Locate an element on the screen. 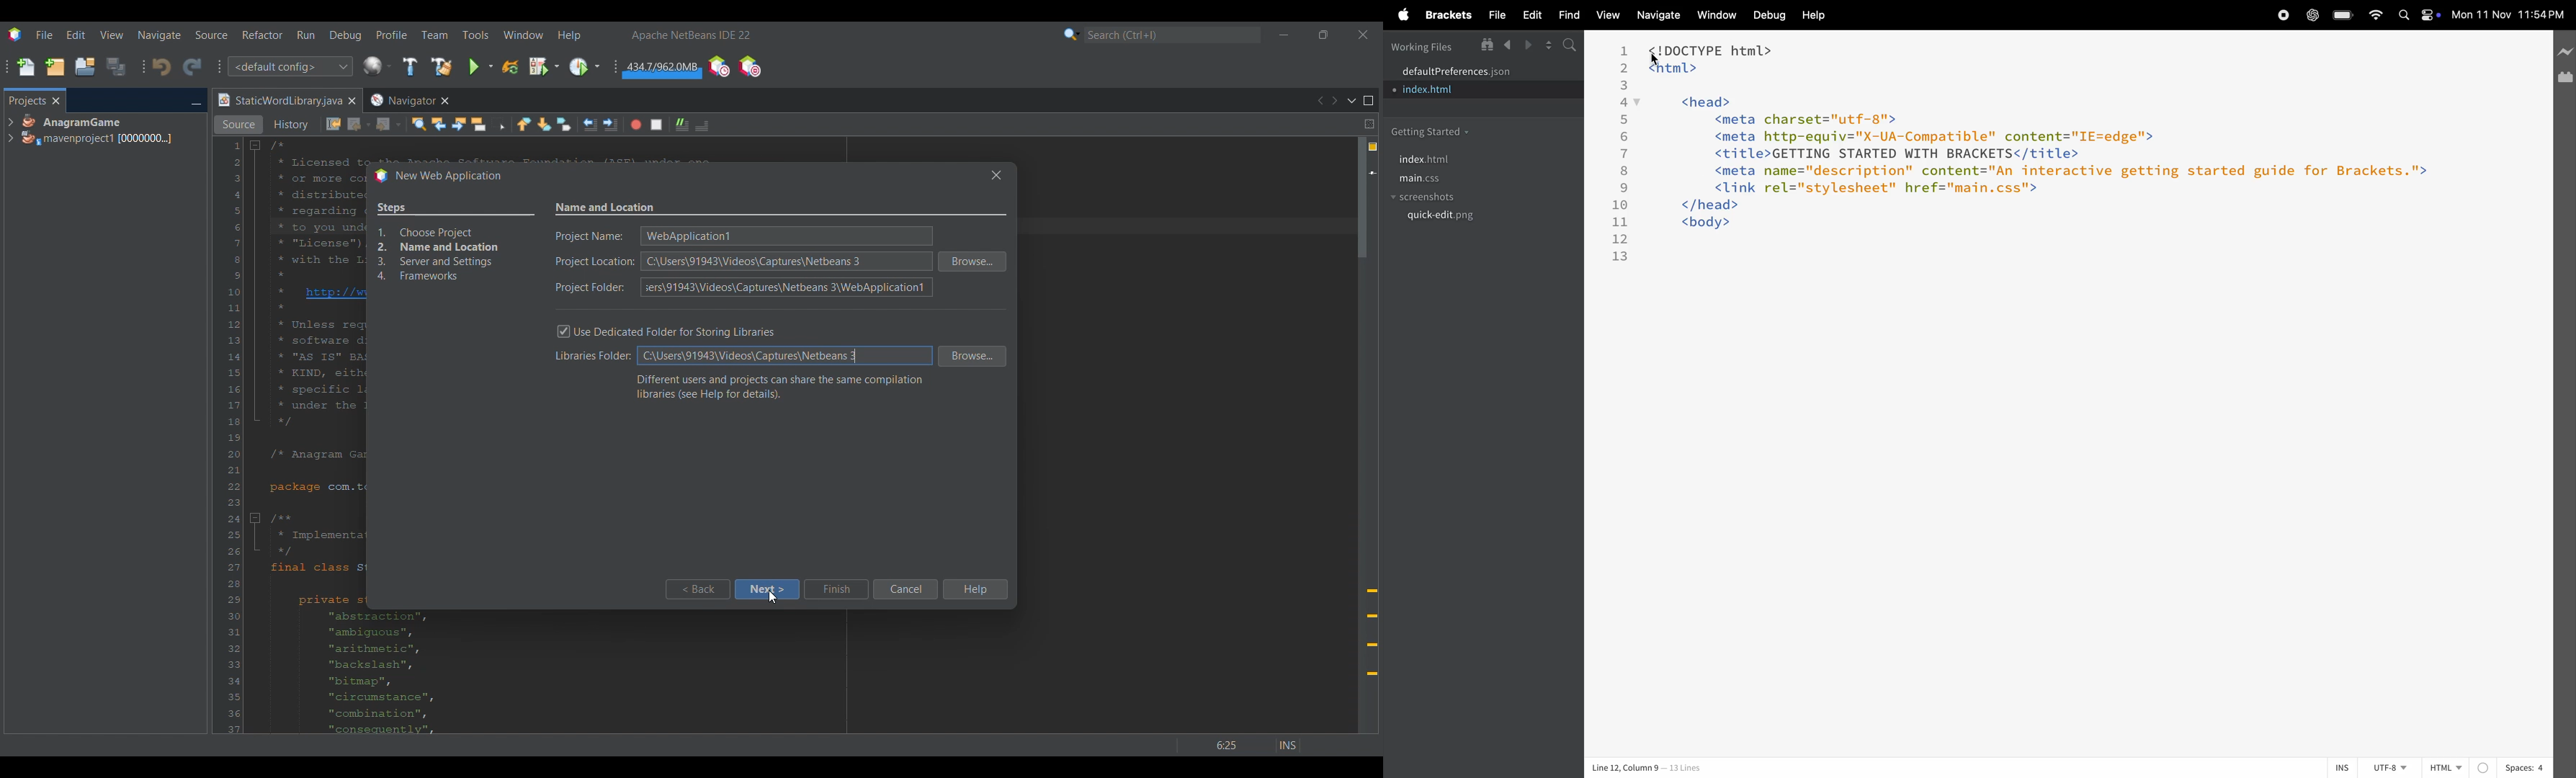  5 is located at coordinates (1623, 120).